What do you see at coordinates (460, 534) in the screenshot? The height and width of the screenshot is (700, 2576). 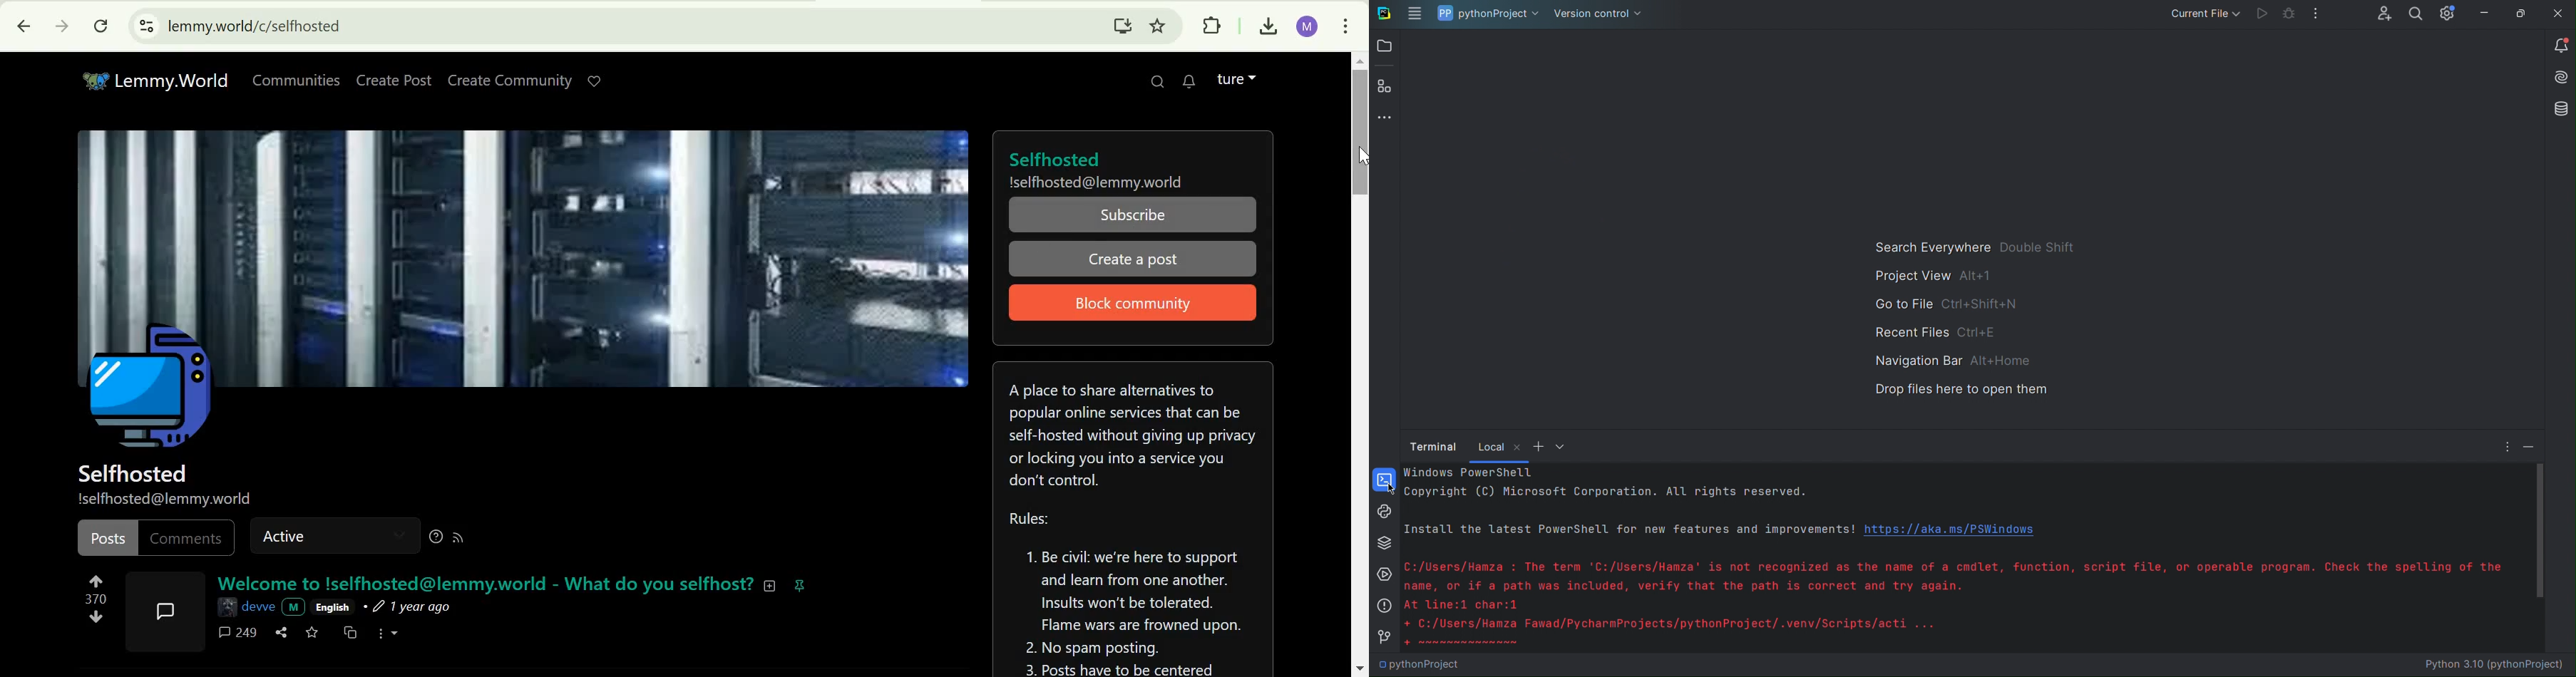 I see `RSS` at bounding box center [460, 534].